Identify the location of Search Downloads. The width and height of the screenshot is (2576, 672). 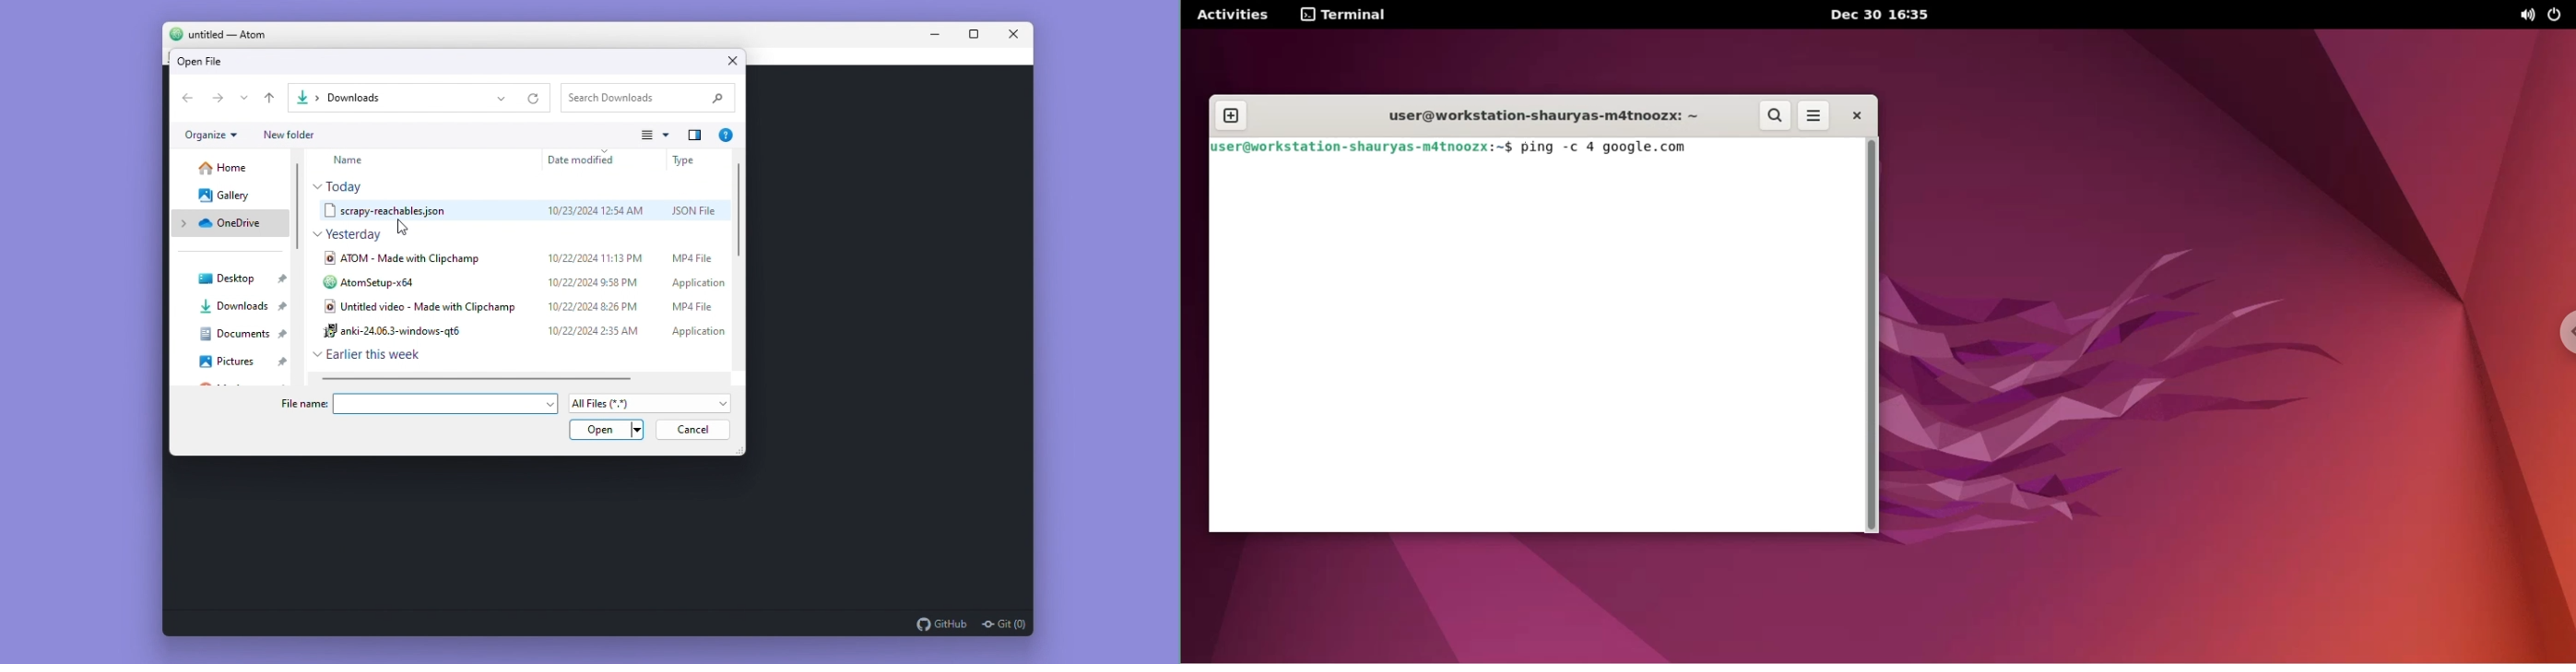
(650, 99).